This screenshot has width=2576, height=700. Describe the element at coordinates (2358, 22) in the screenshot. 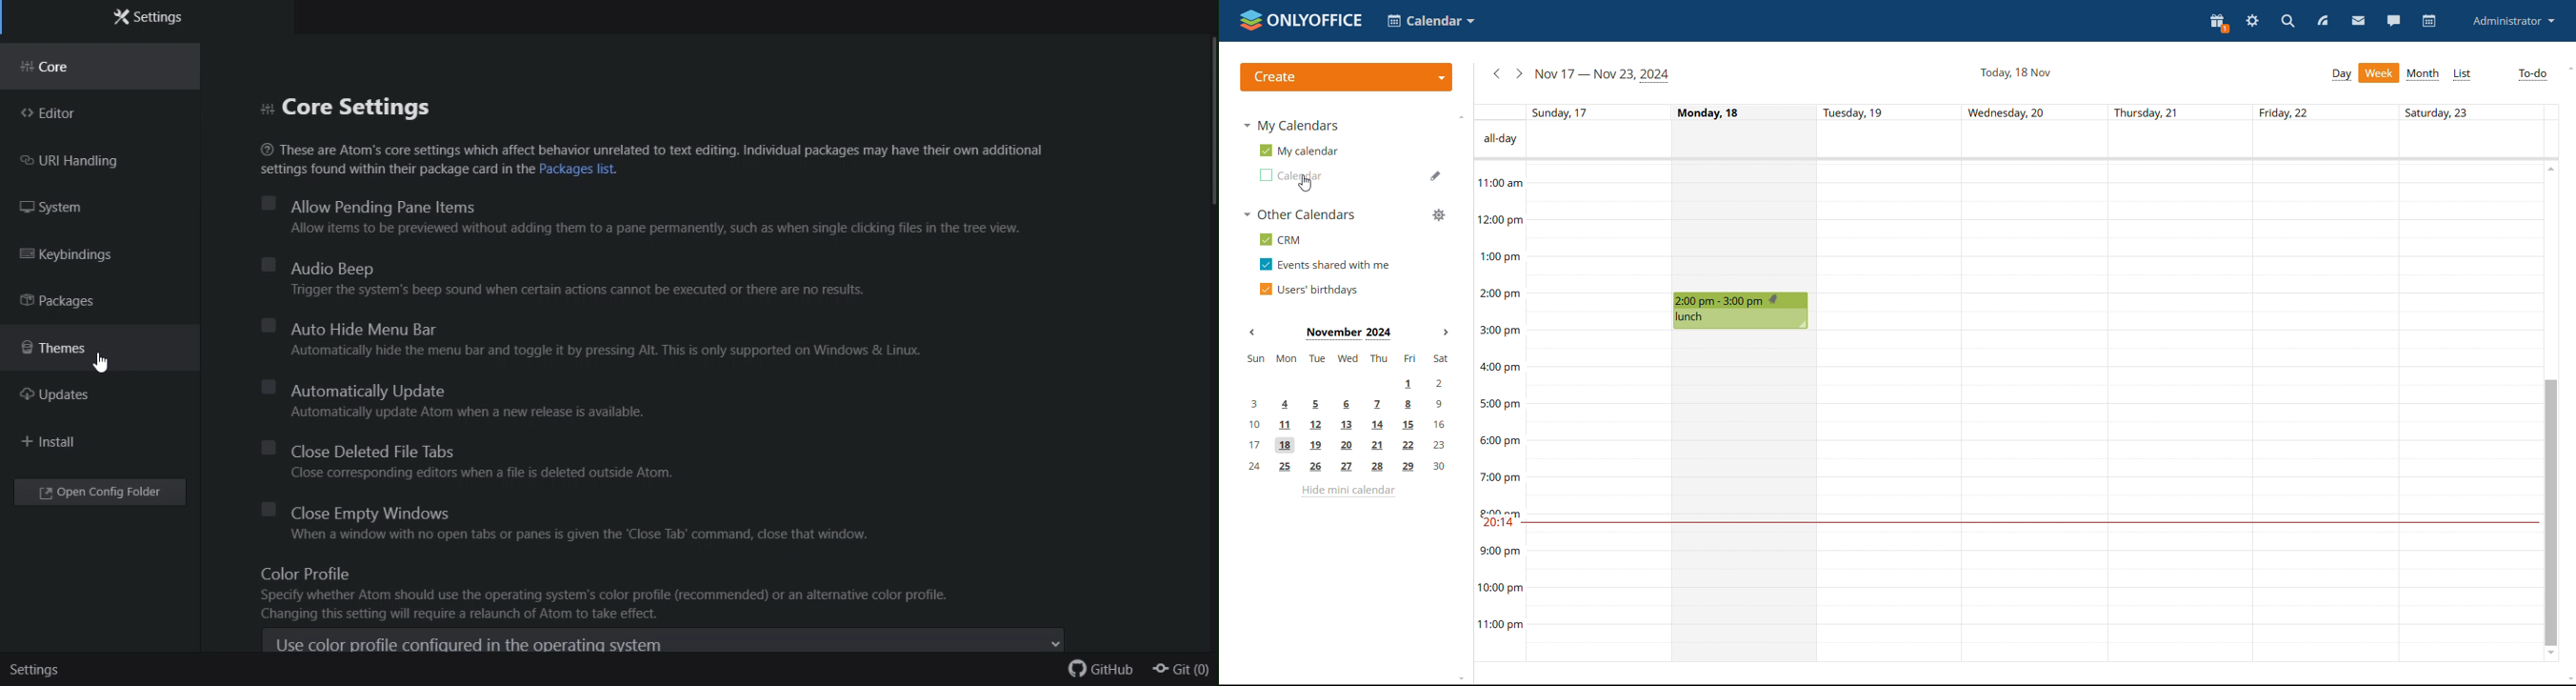

I see `mail` at that location.